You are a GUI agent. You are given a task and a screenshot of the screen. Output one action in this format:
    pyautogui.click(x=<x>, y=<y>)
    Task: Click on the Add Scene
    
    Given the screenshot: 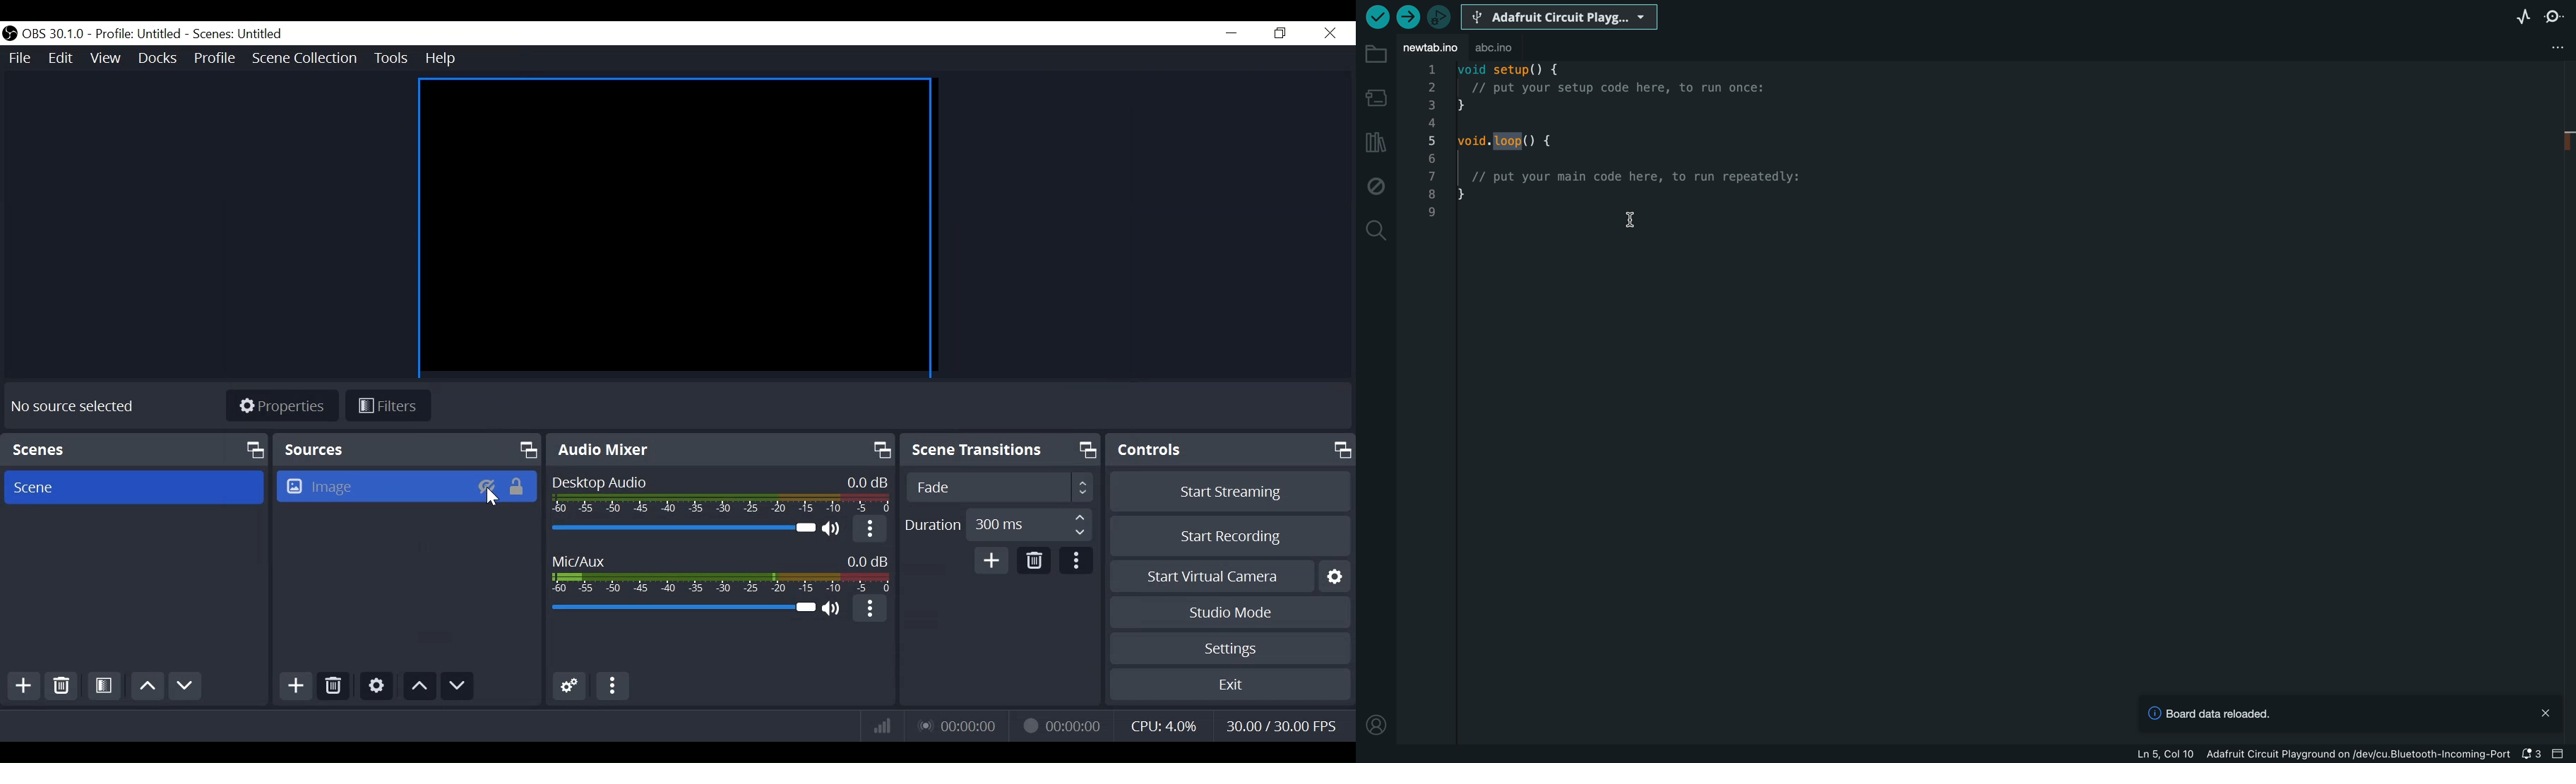 What is the action you would take?
    pyautogui.click(x=20, y=687)
    